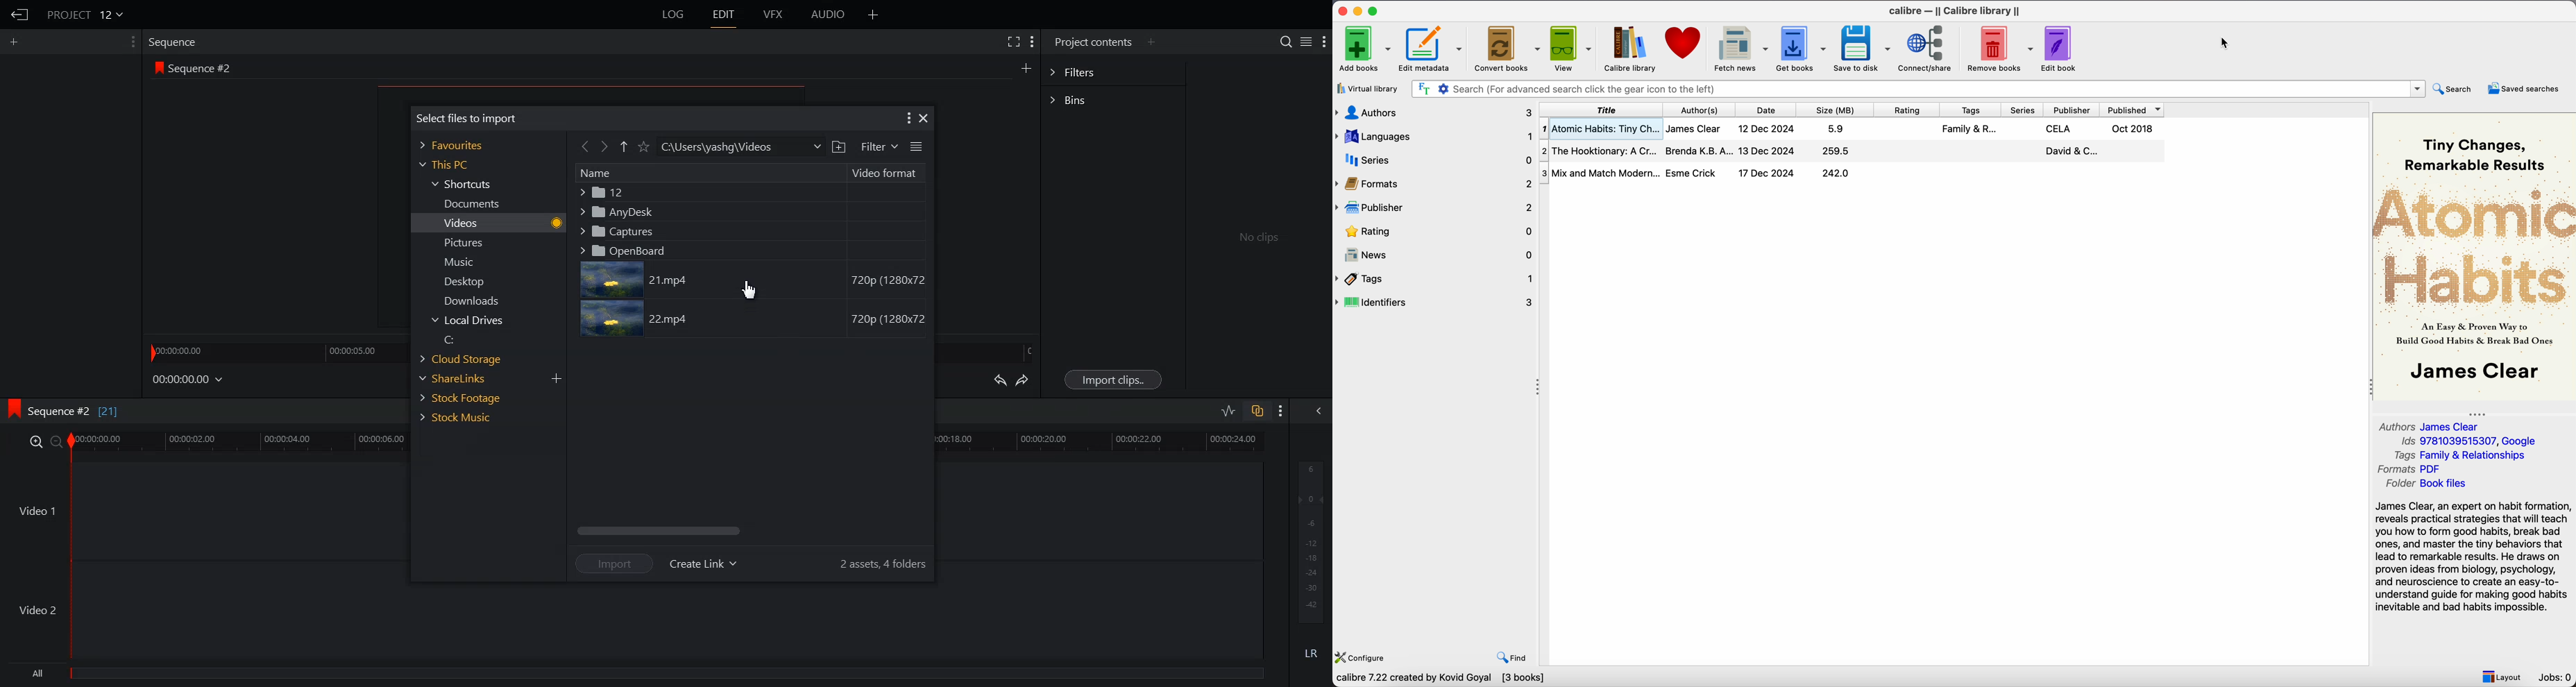  What do you see at coordinates (1704, 110) in the screenshot?
I see `author(s)` at bounding box center [1704, 110].